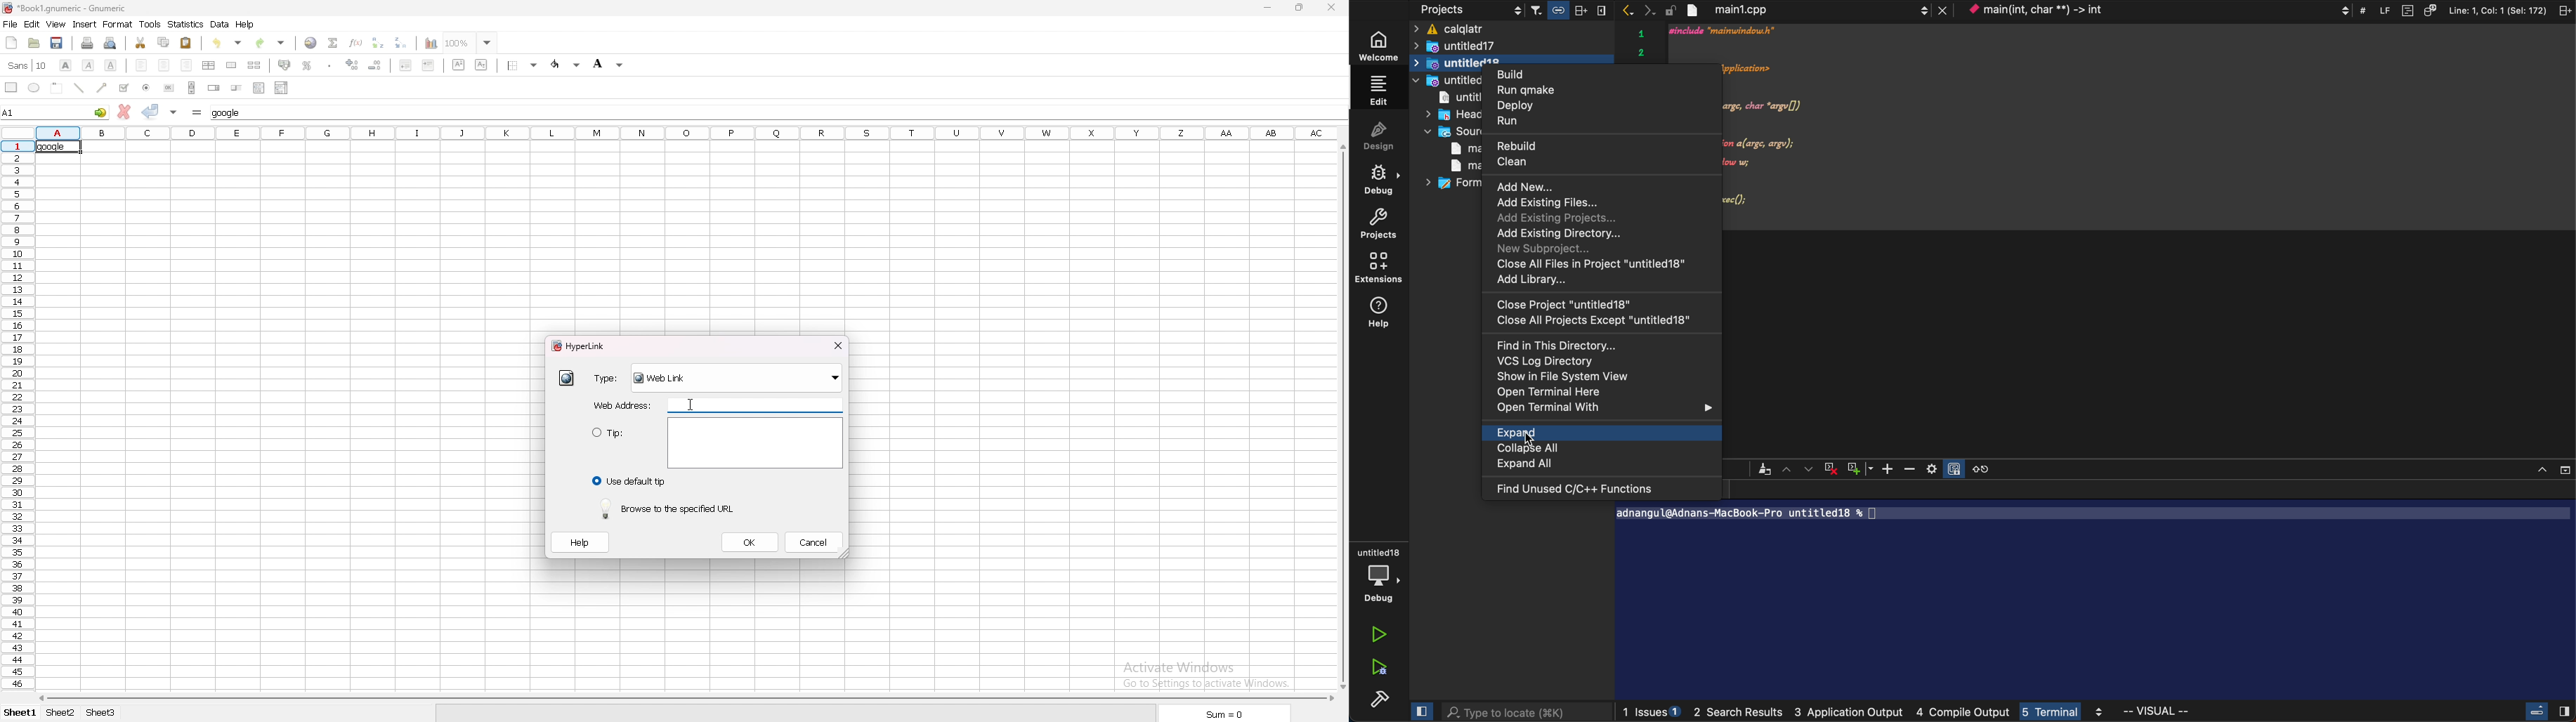 Image resolution: width=2576 pixels, height=728 pixels. Describe the element at coordinates (690, 404) in the screenshot. I see `cursor` at that location.